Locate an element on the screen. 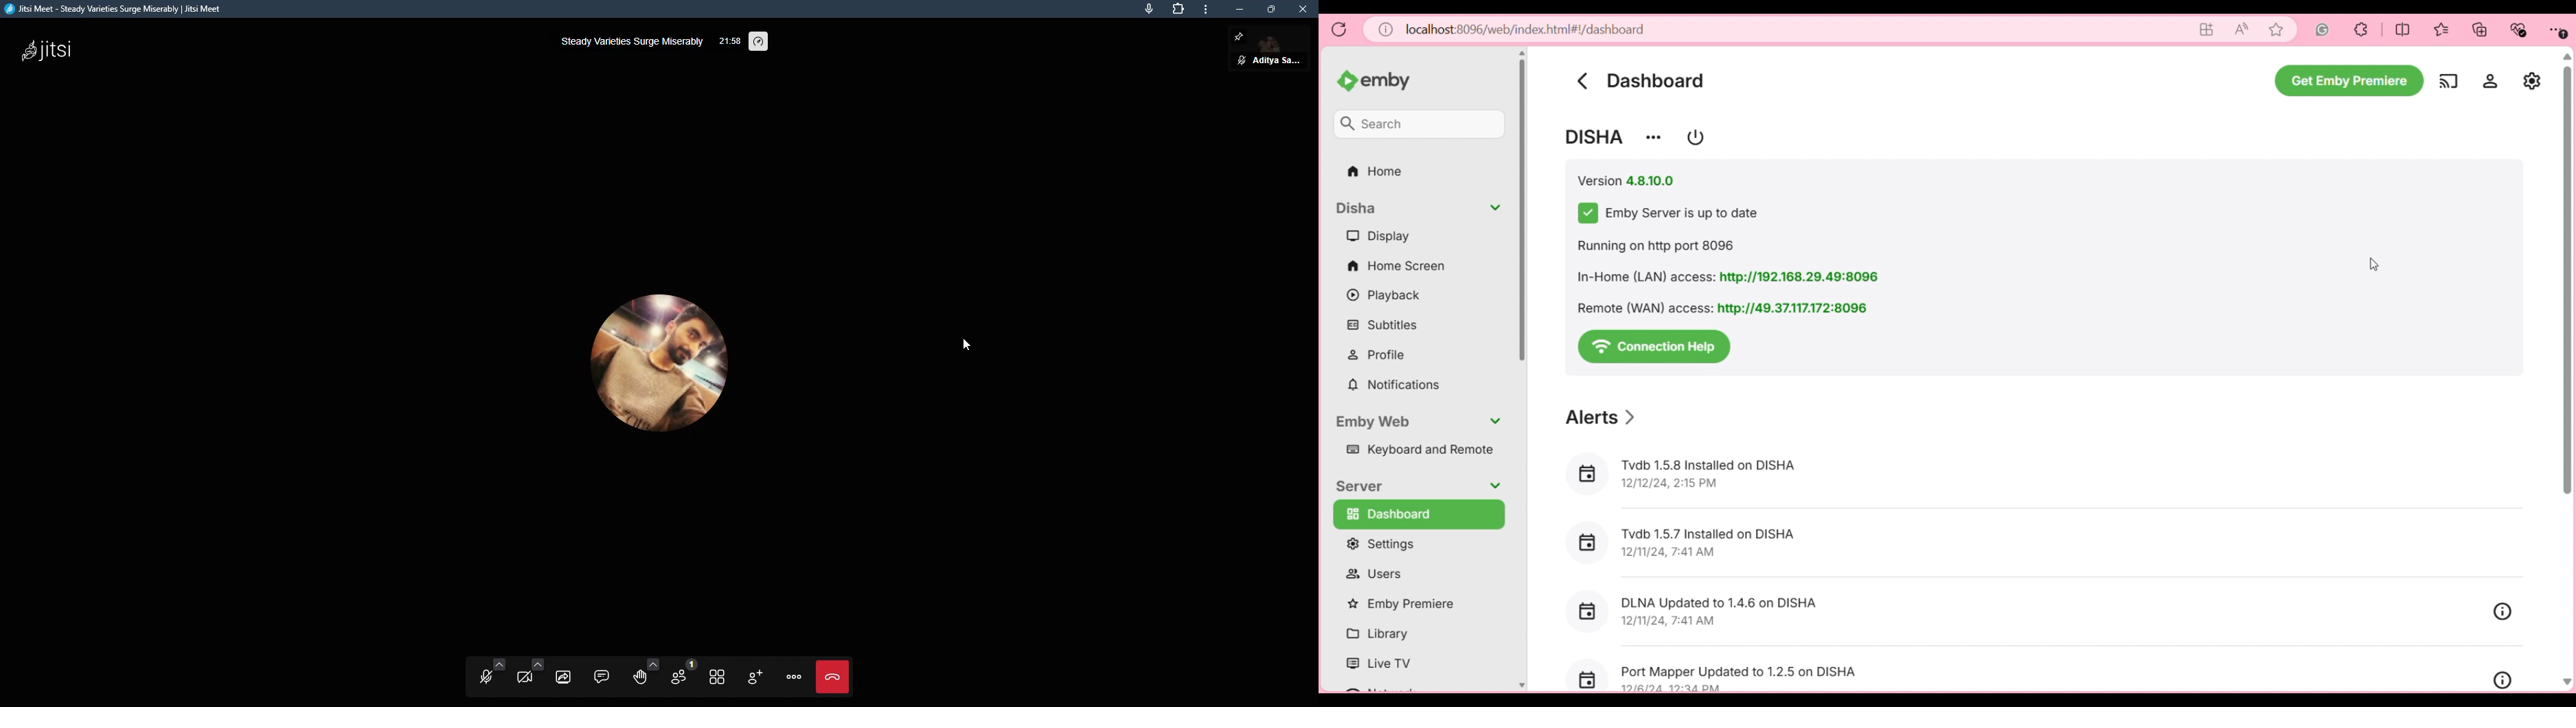  toggle to tile view is located at coordinates (718, 677).